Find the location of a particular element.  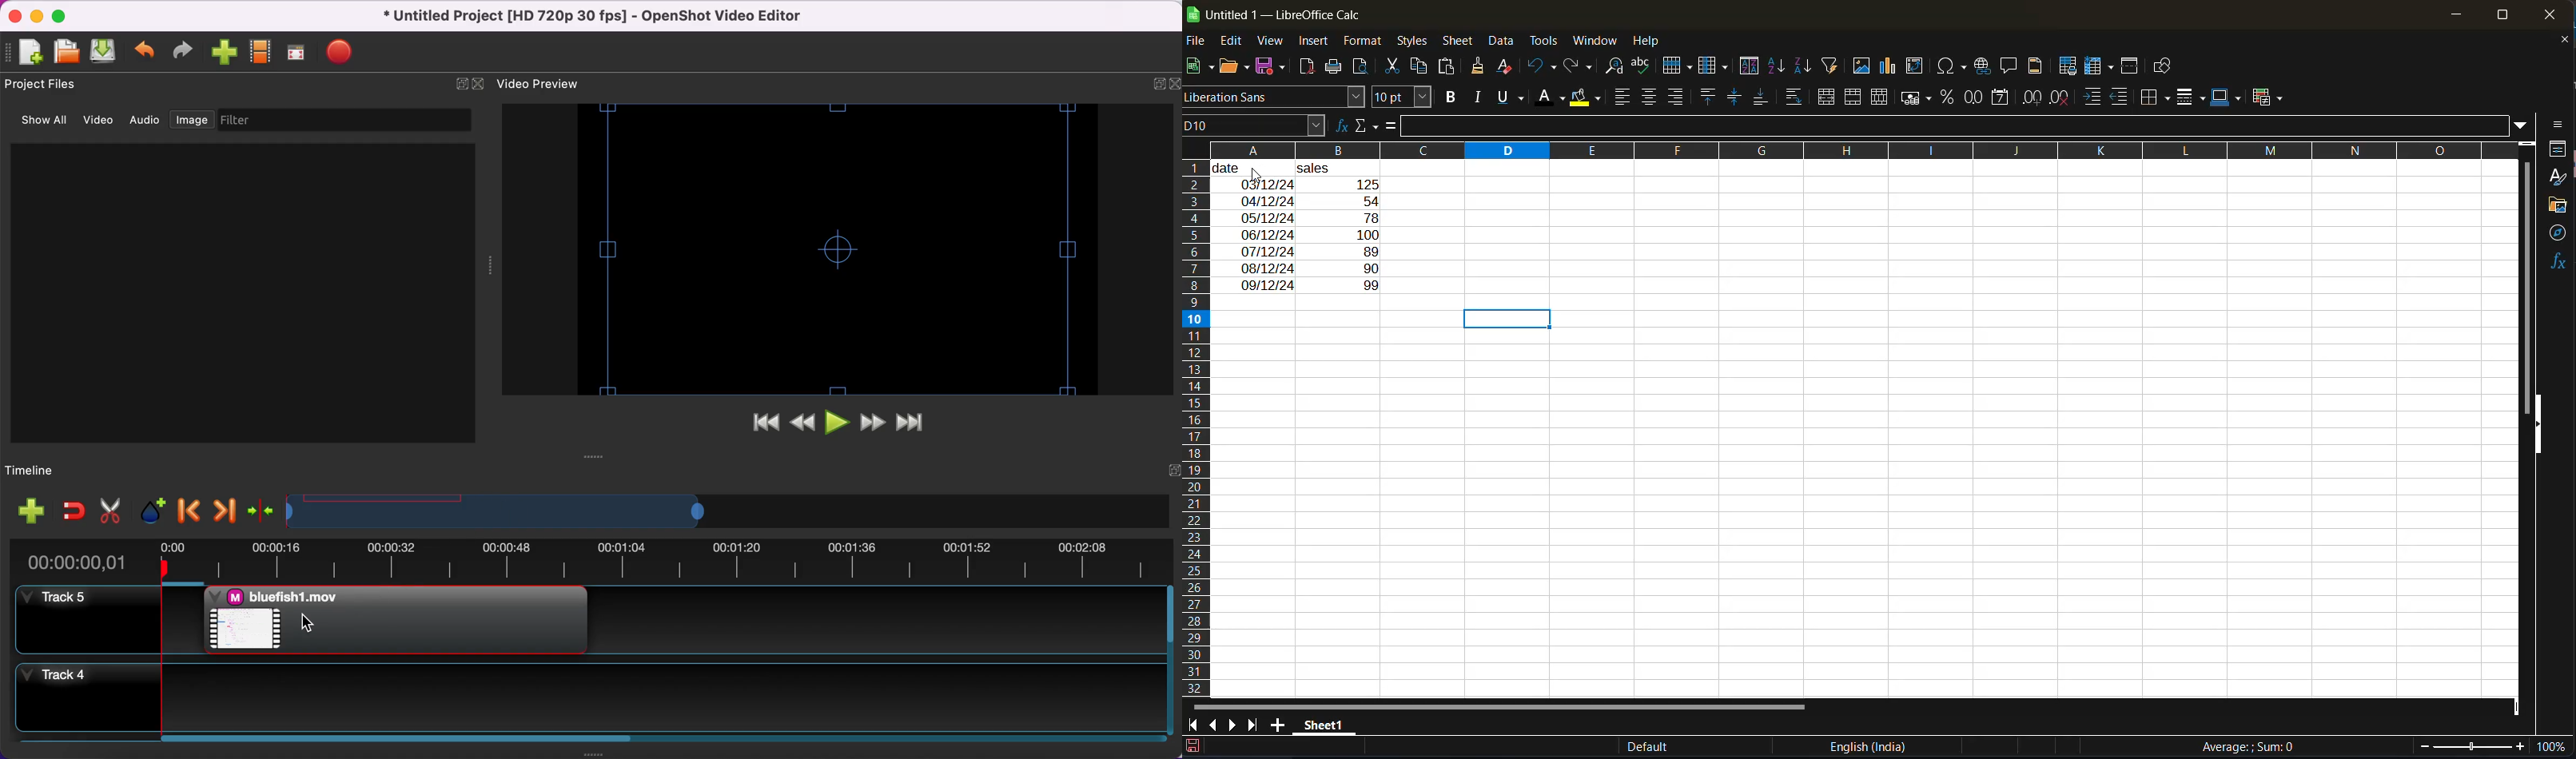

format as number is located at coordinates (1978, 97).